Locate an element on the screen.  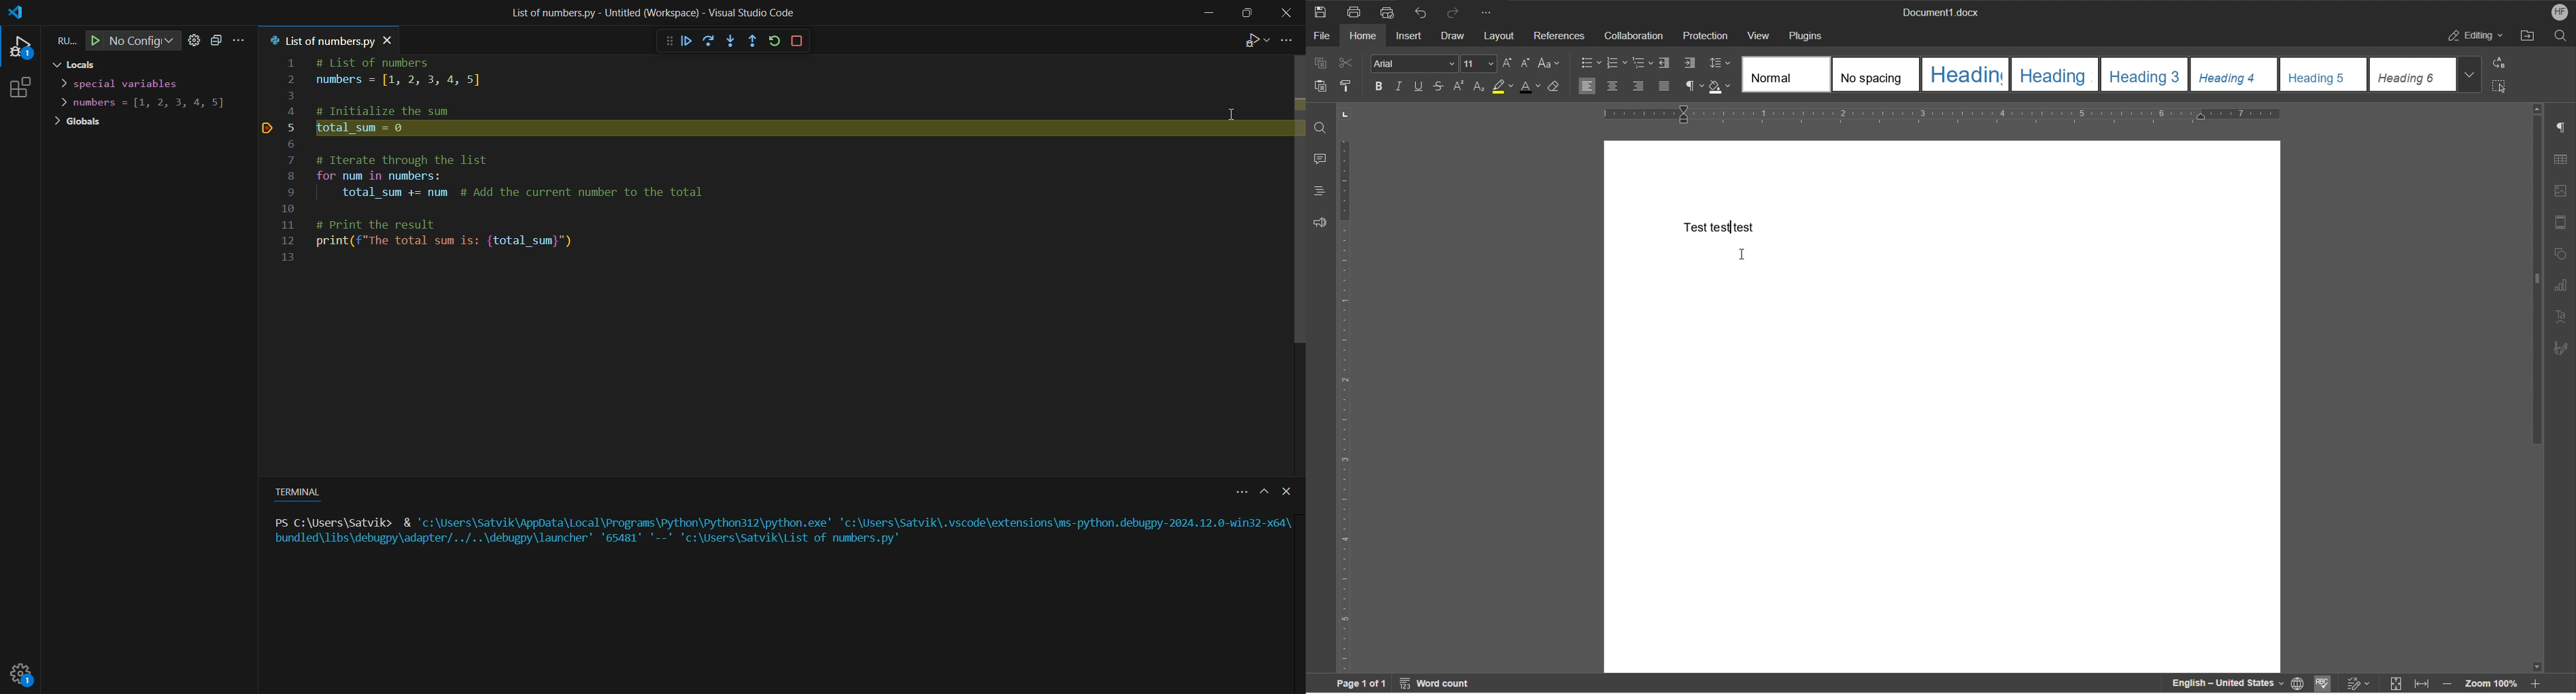
restart is located at coordinates (774, 42).